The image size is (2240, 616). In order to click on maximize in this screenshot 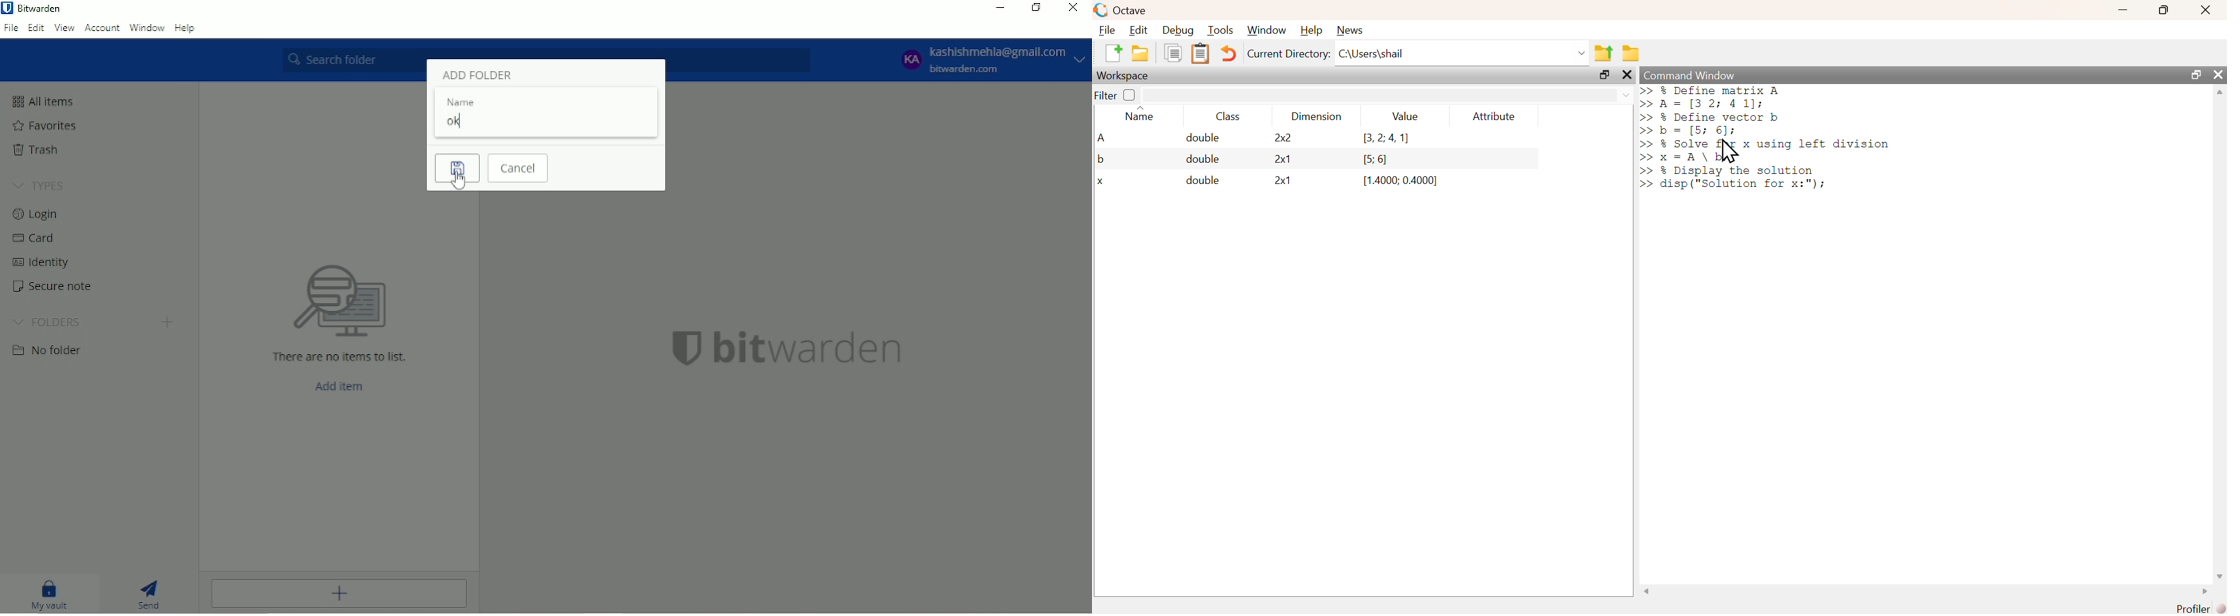, I will do `click(1605, 75)`.